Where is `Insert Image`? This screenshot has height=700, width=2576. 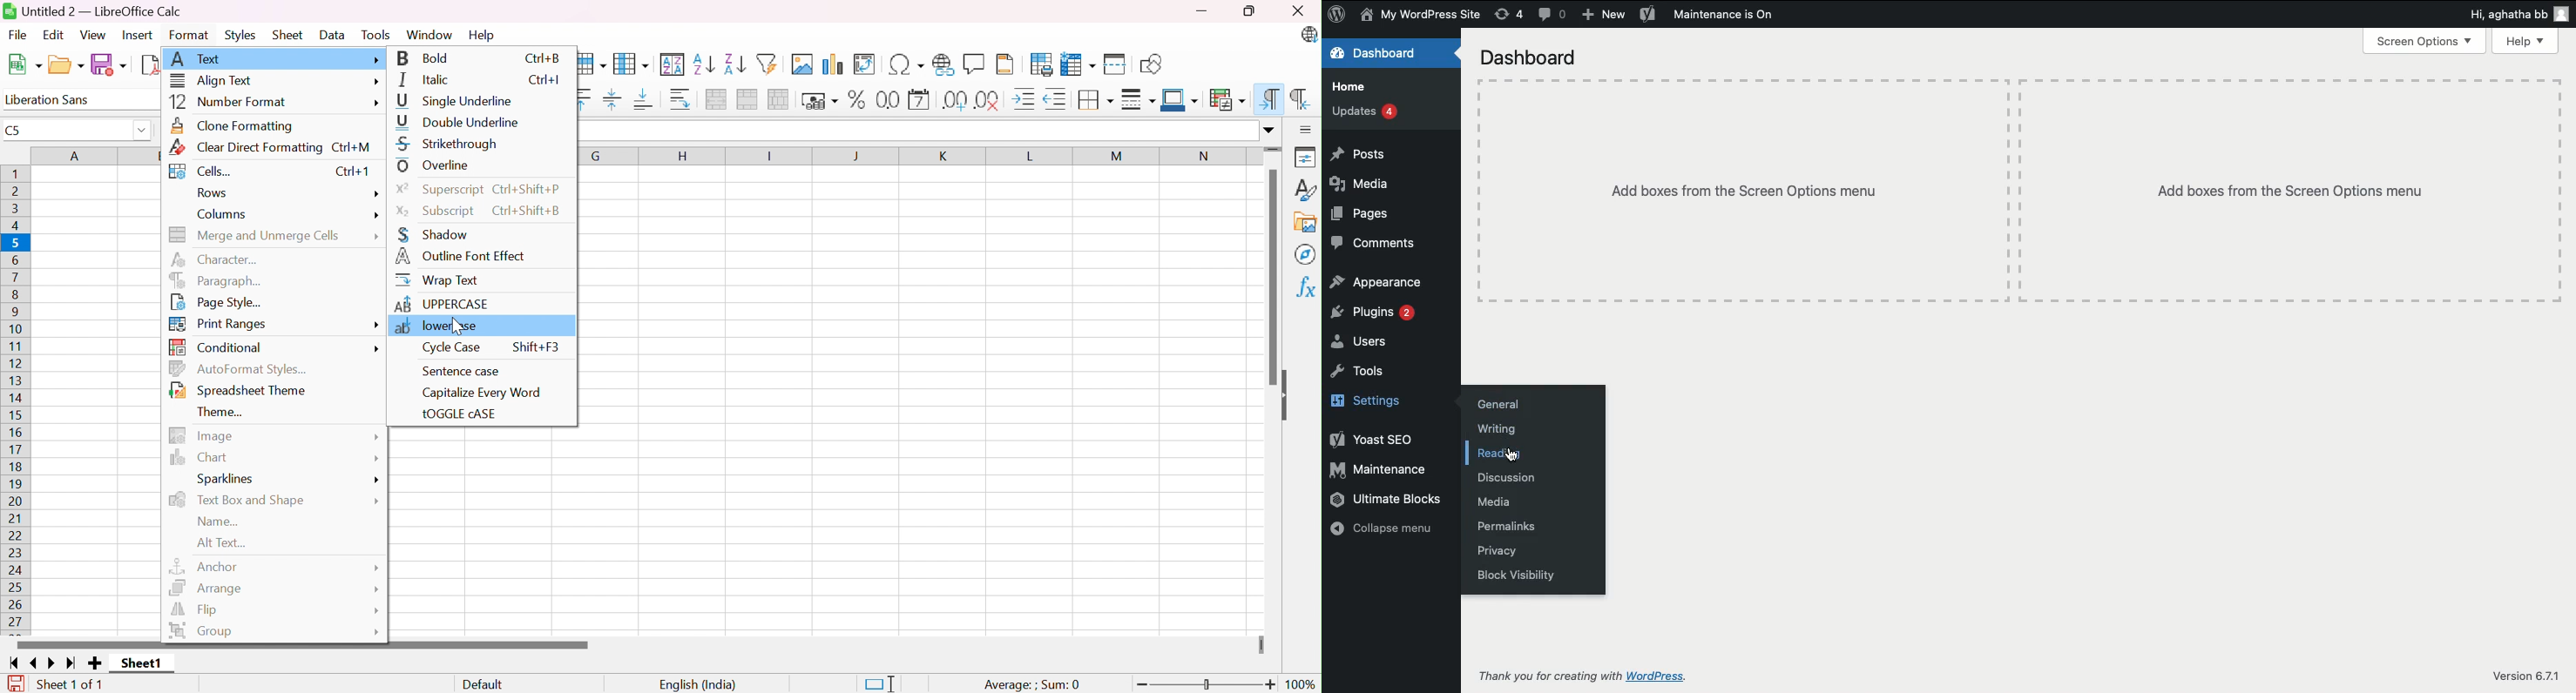 Insert Image is located at coordinates (804, 64).